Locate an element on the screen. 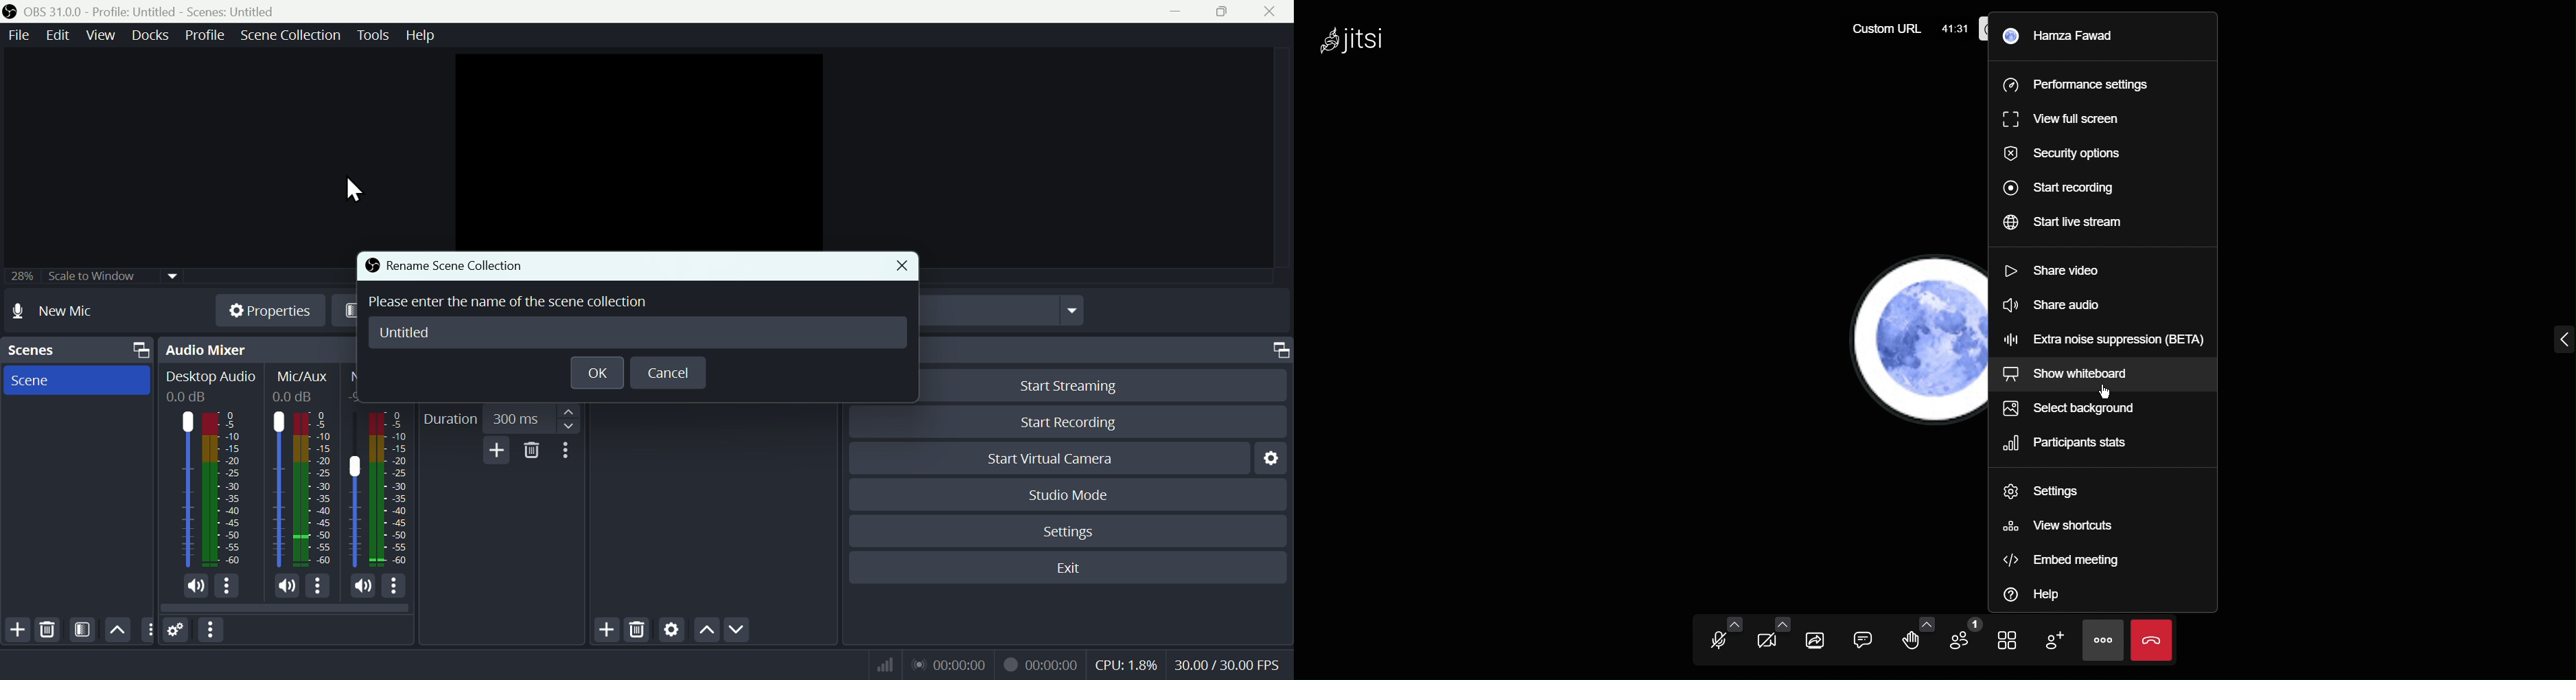 The width and height of the screenshot is (2576, 700). minimise is located at coordinates (1184, 12).